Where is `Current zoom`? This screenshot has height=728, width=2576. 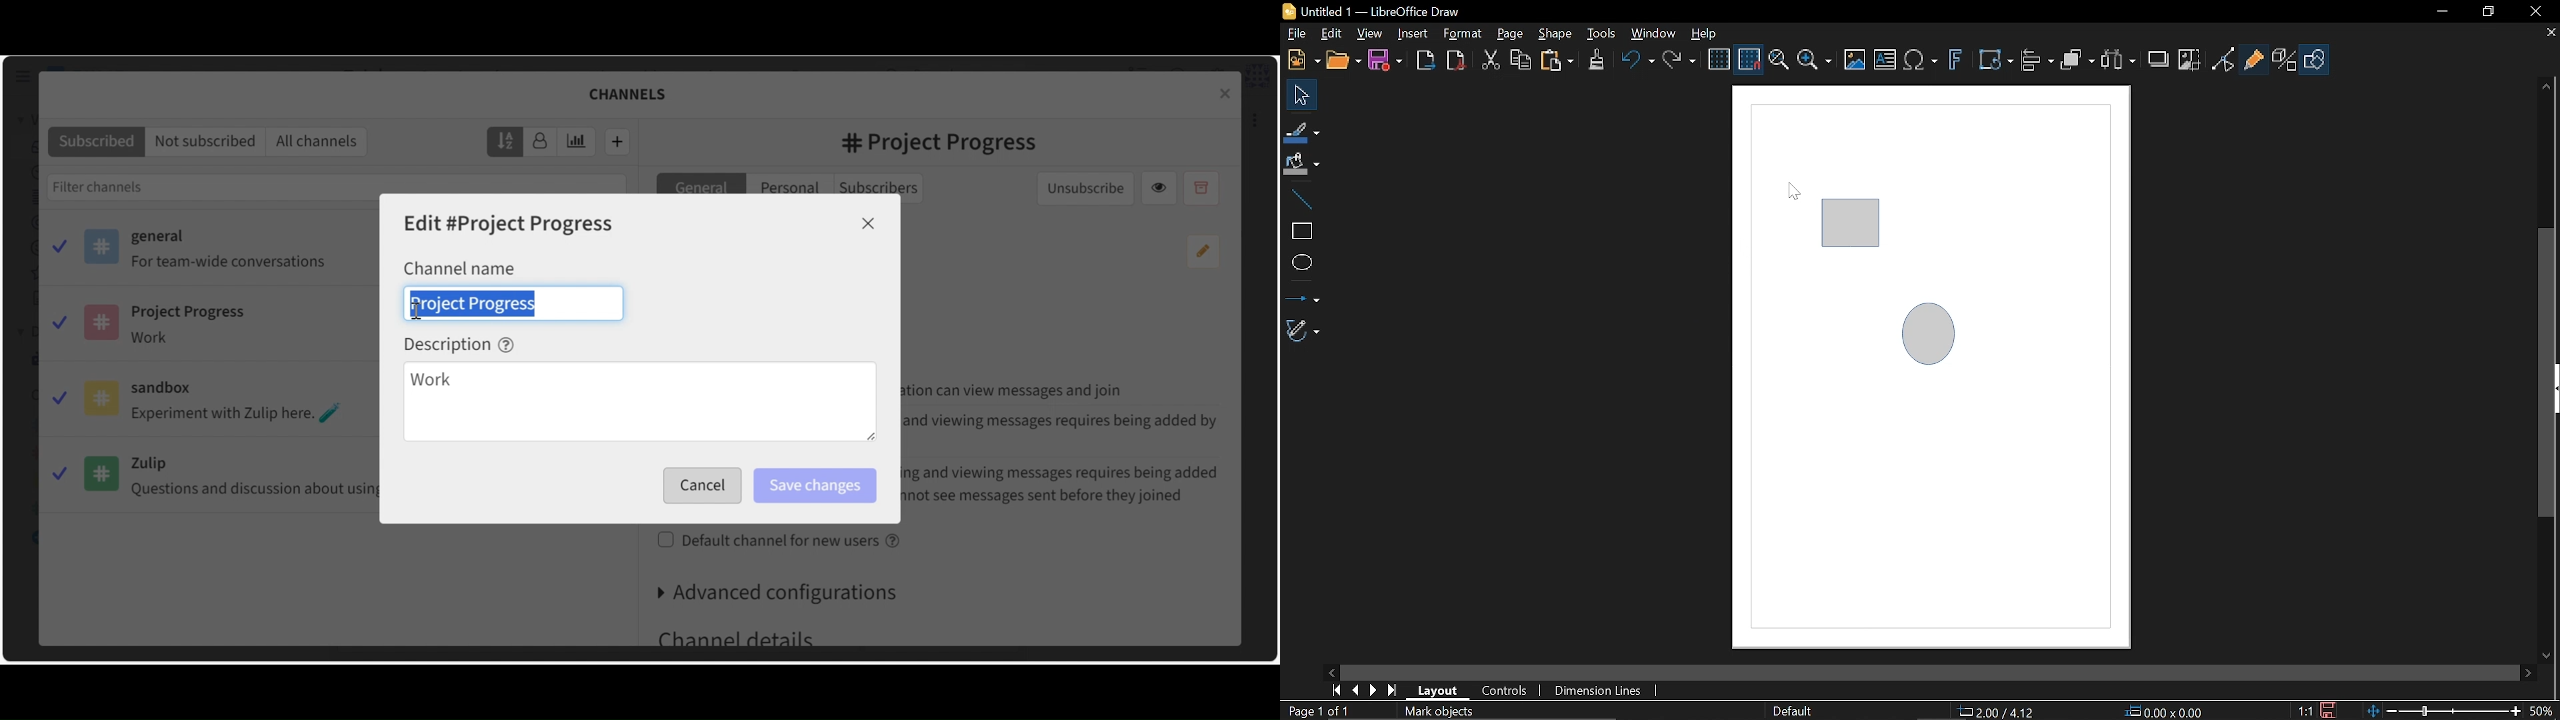 Current zoom is located at coordinates (2546, 712).